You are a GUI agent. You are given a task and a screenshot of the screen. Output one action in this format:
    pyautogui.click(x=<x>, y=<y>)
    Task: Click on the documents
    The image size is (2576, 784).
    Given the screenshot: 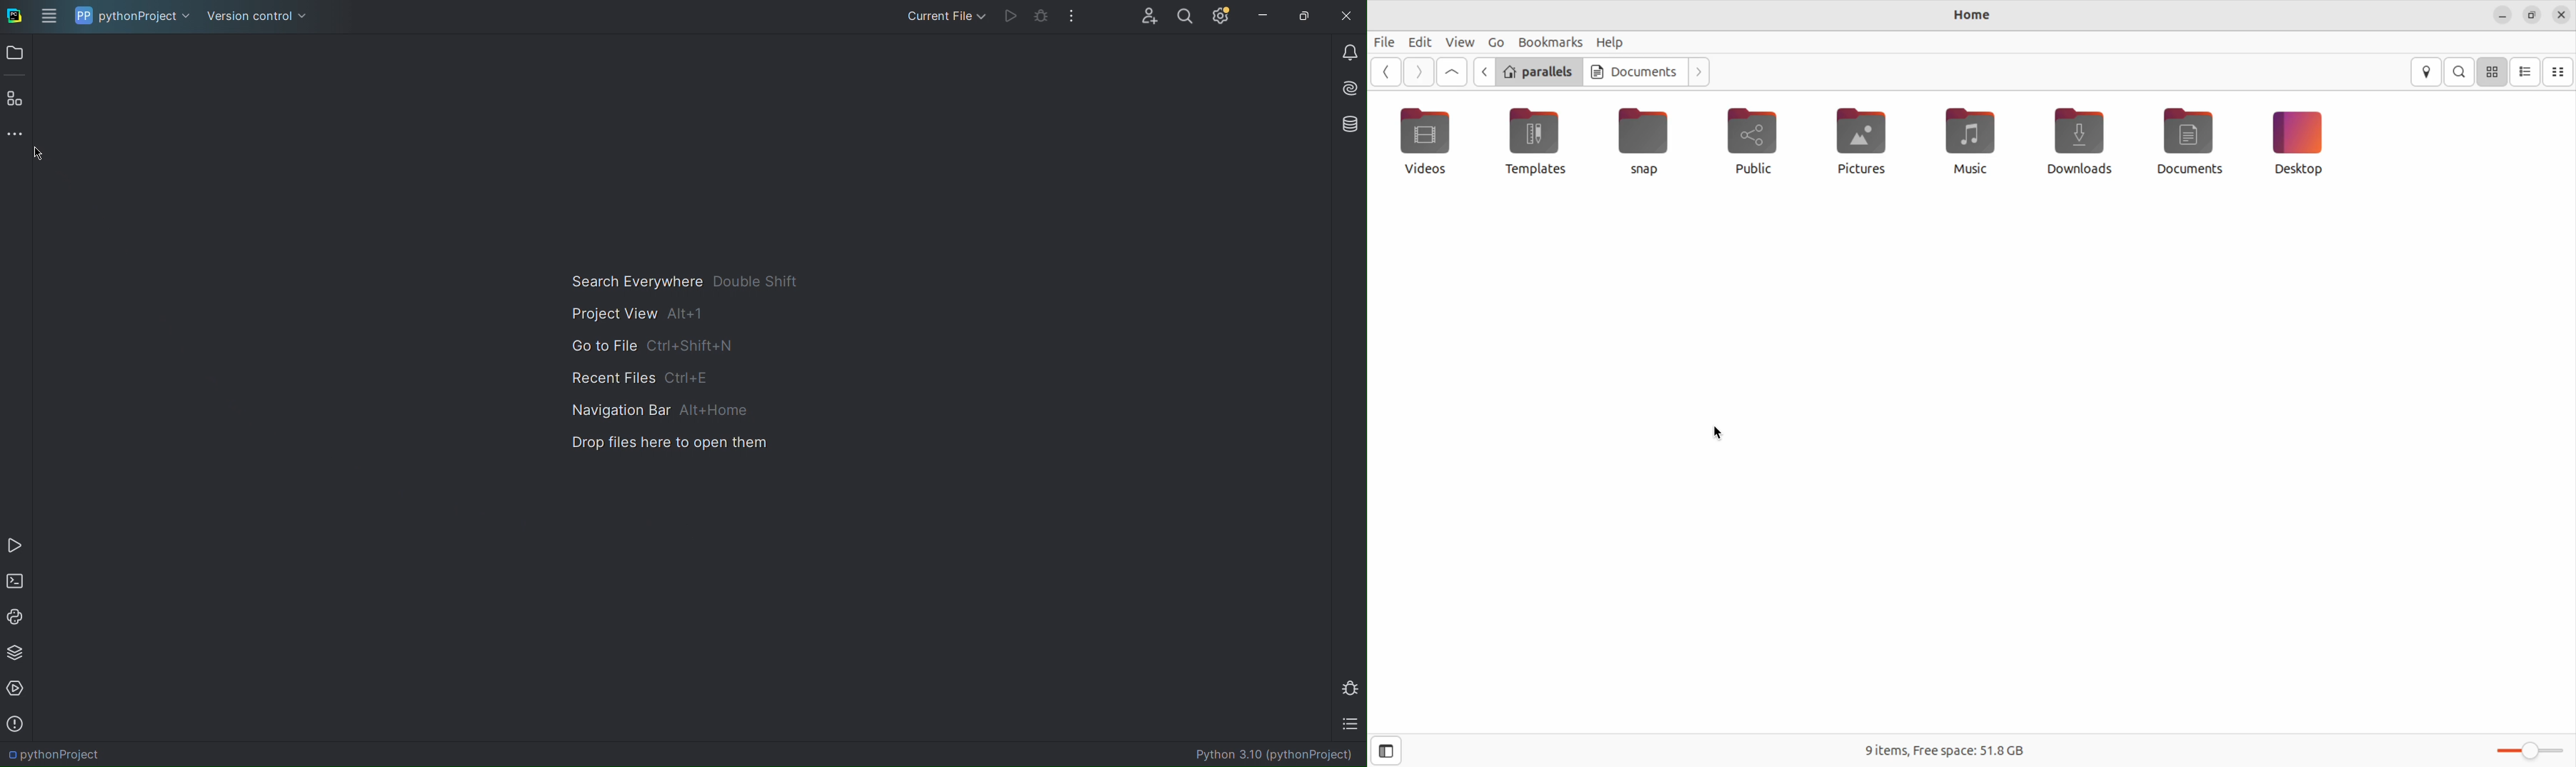 What is the action you would take?
    pyautogui.click(x=1632, y=71)
    